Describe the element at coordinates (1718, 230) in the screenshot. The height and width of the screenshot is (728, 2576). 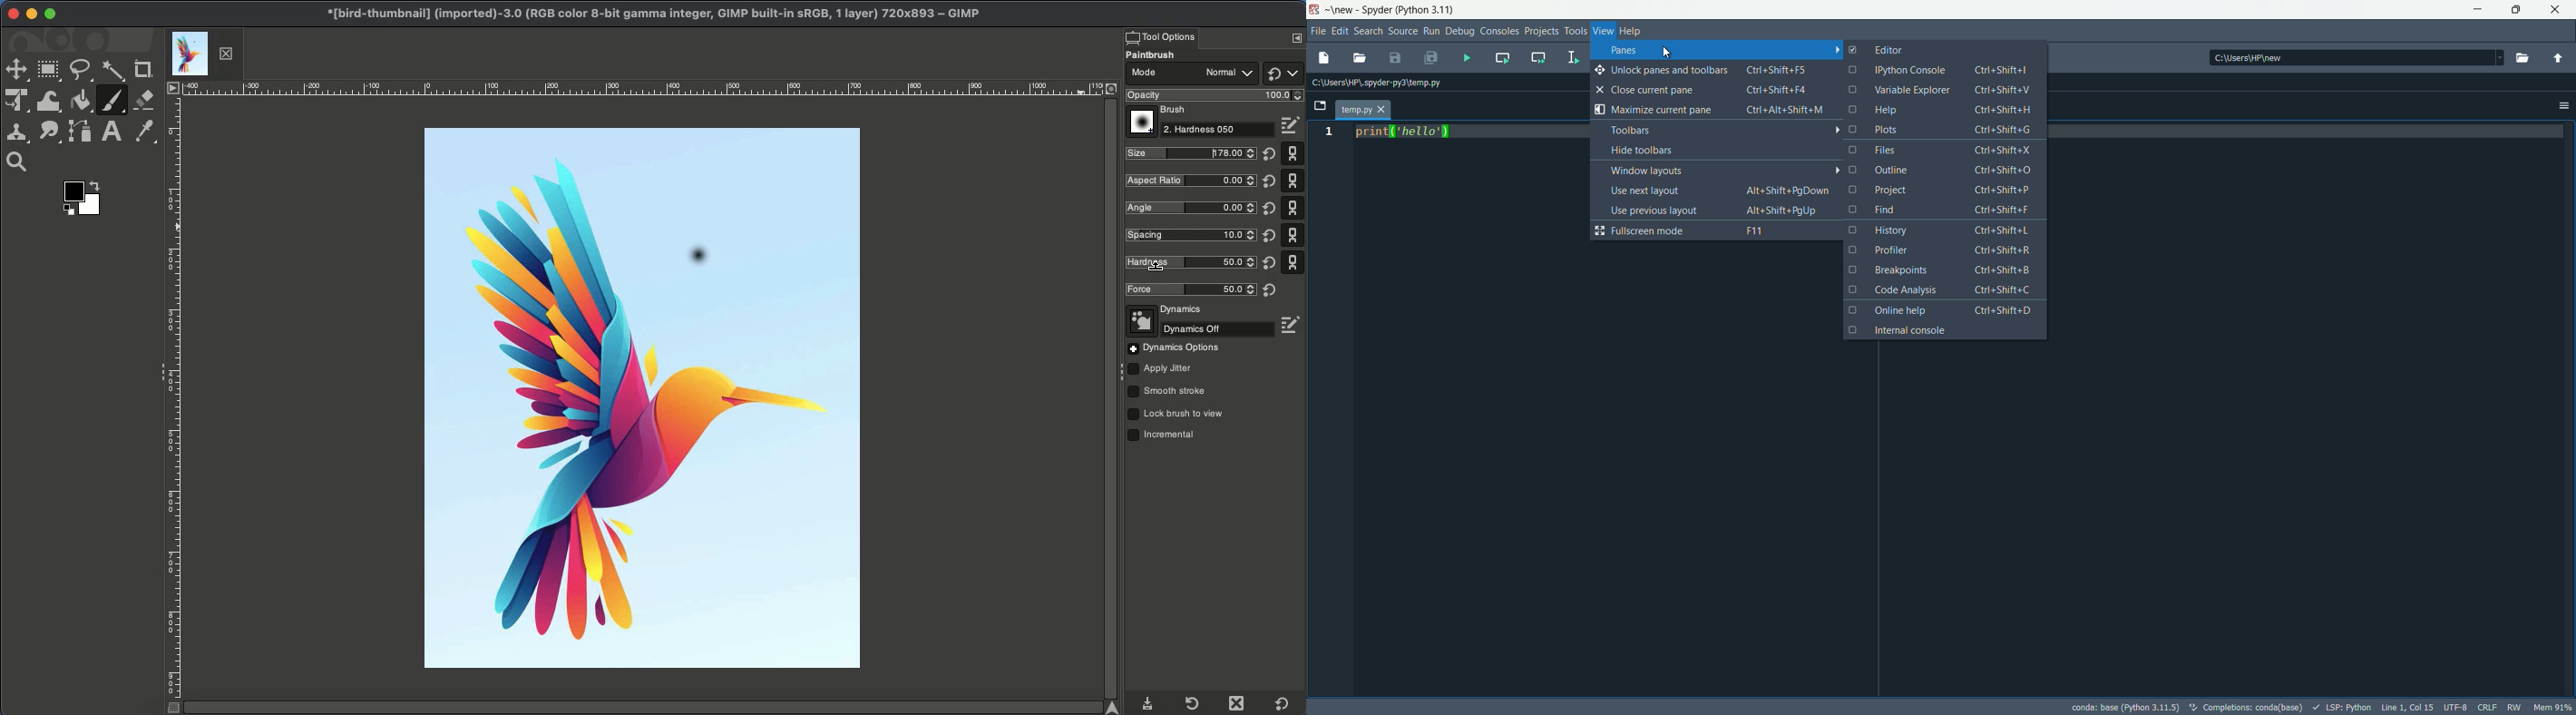
I see `fullscreen mode` at that location.